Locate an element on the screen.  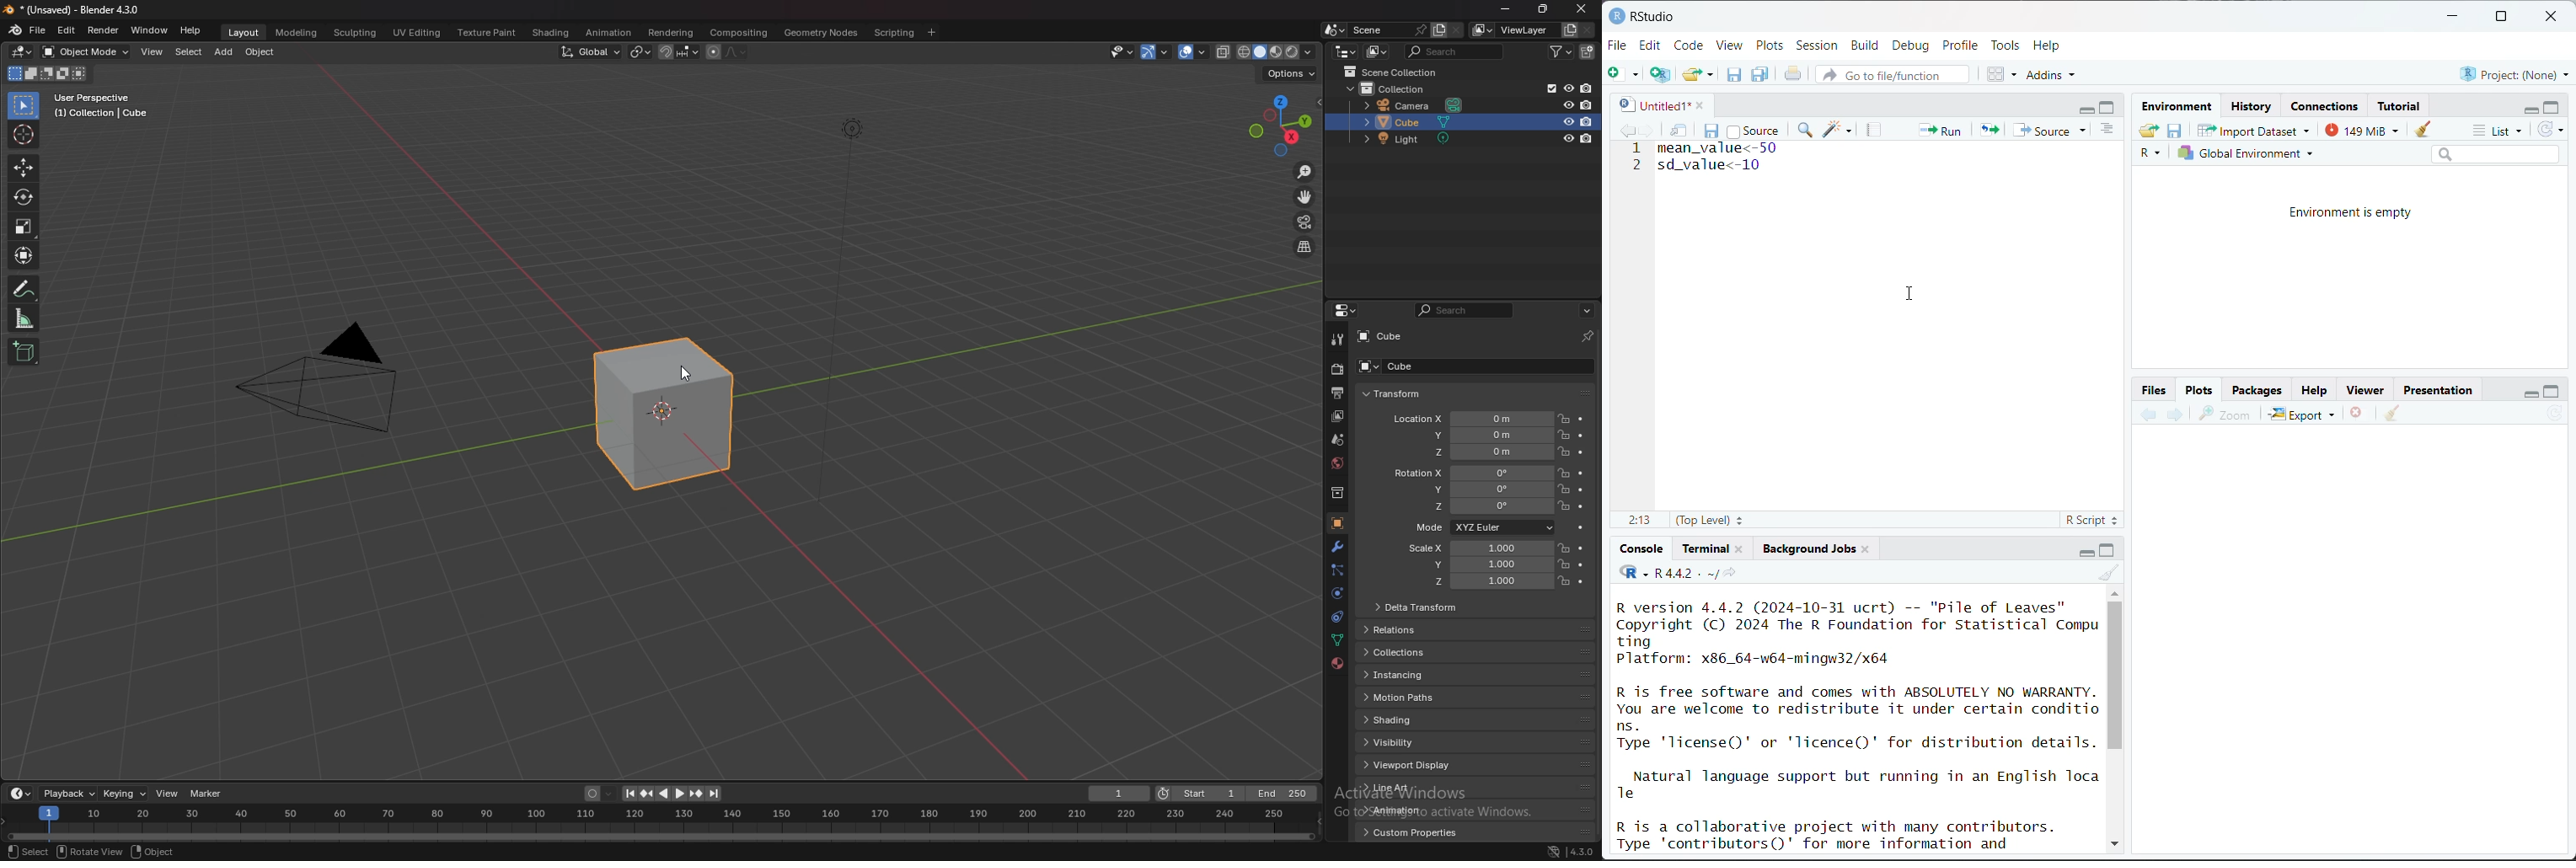
zoom is located at coordinates (2225, 414).